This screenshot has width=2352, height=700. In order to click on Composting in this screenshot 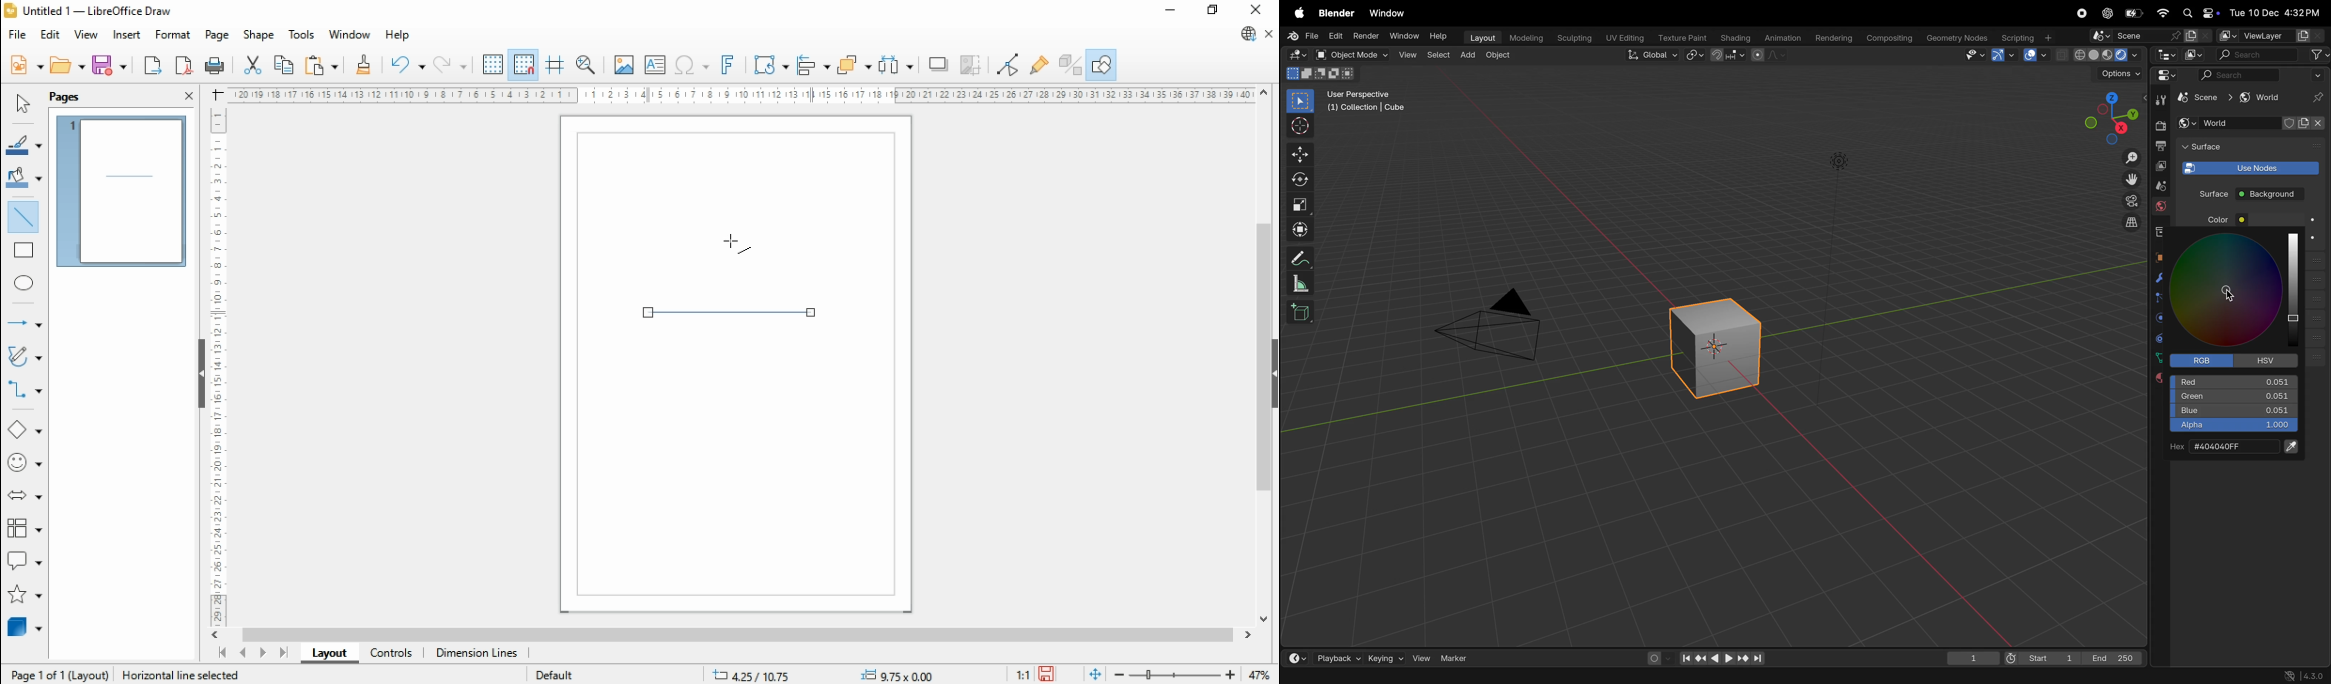, I will do `click(1887, 39)`.